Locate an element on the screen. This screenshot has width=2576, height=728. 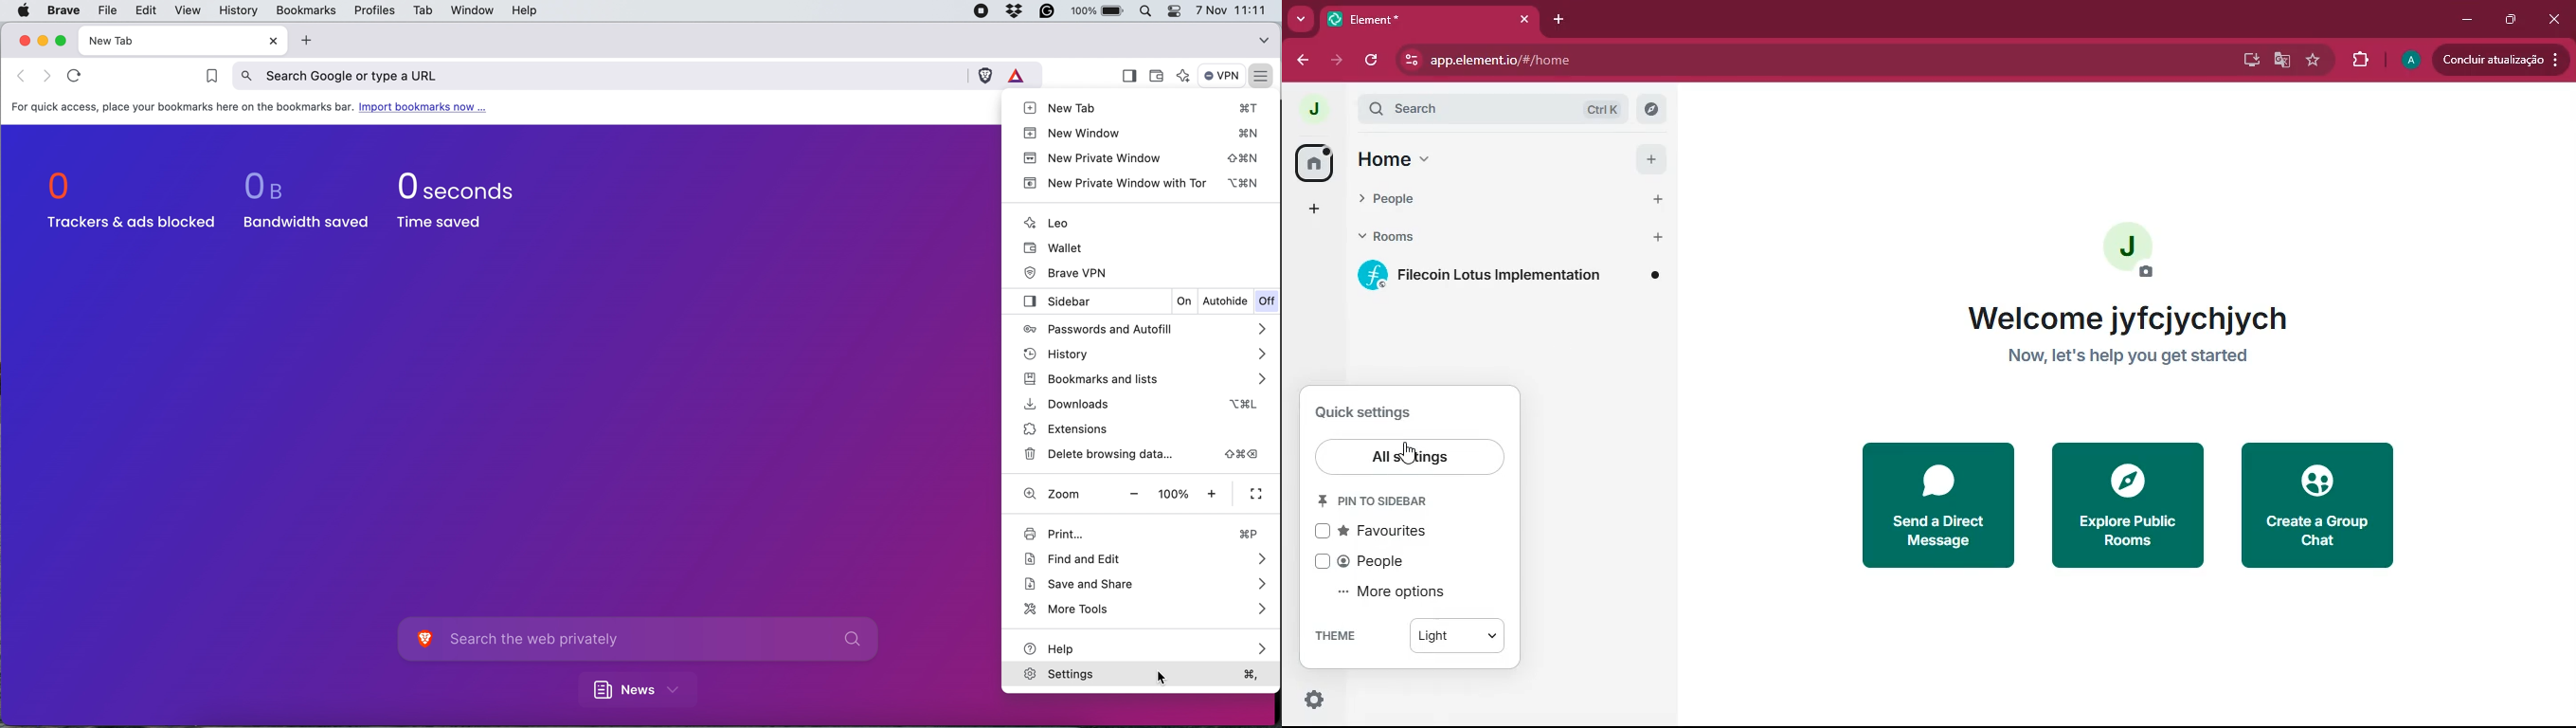
send is located at coordinates (1937, 504).